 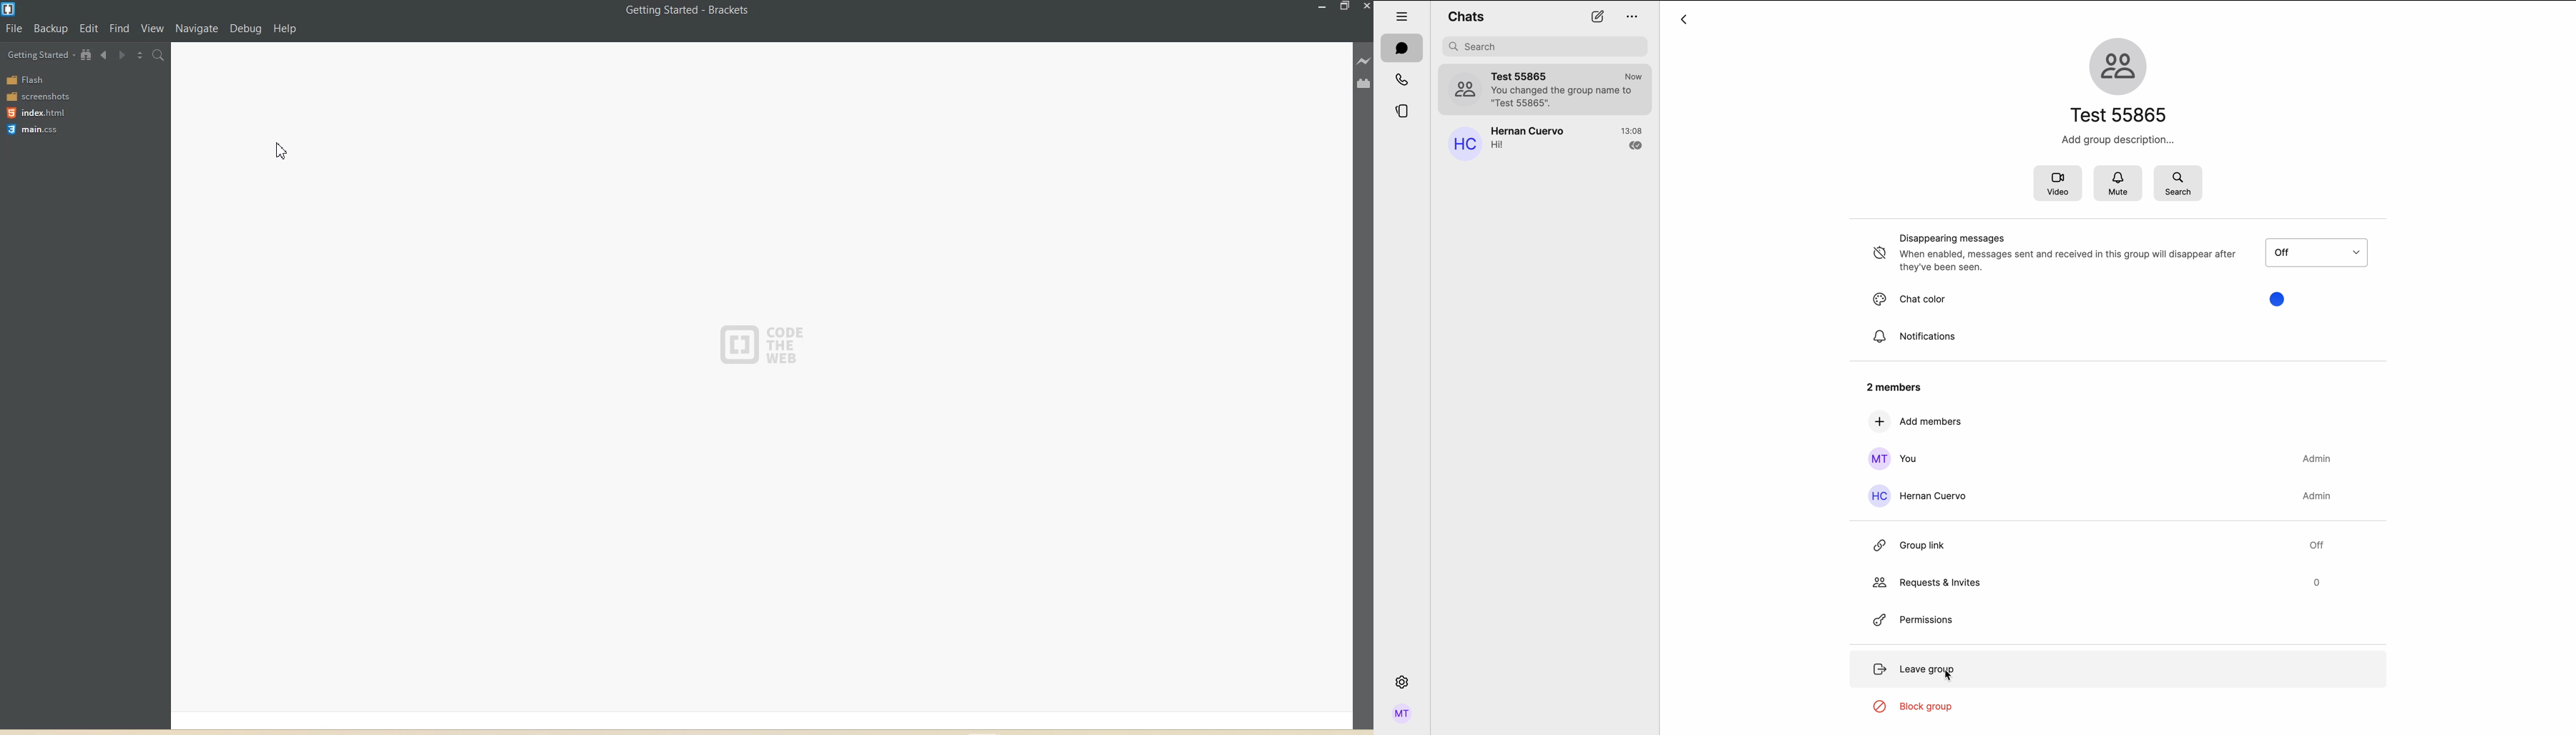 I want to click on Minimize, so click(x=1323, y=7).